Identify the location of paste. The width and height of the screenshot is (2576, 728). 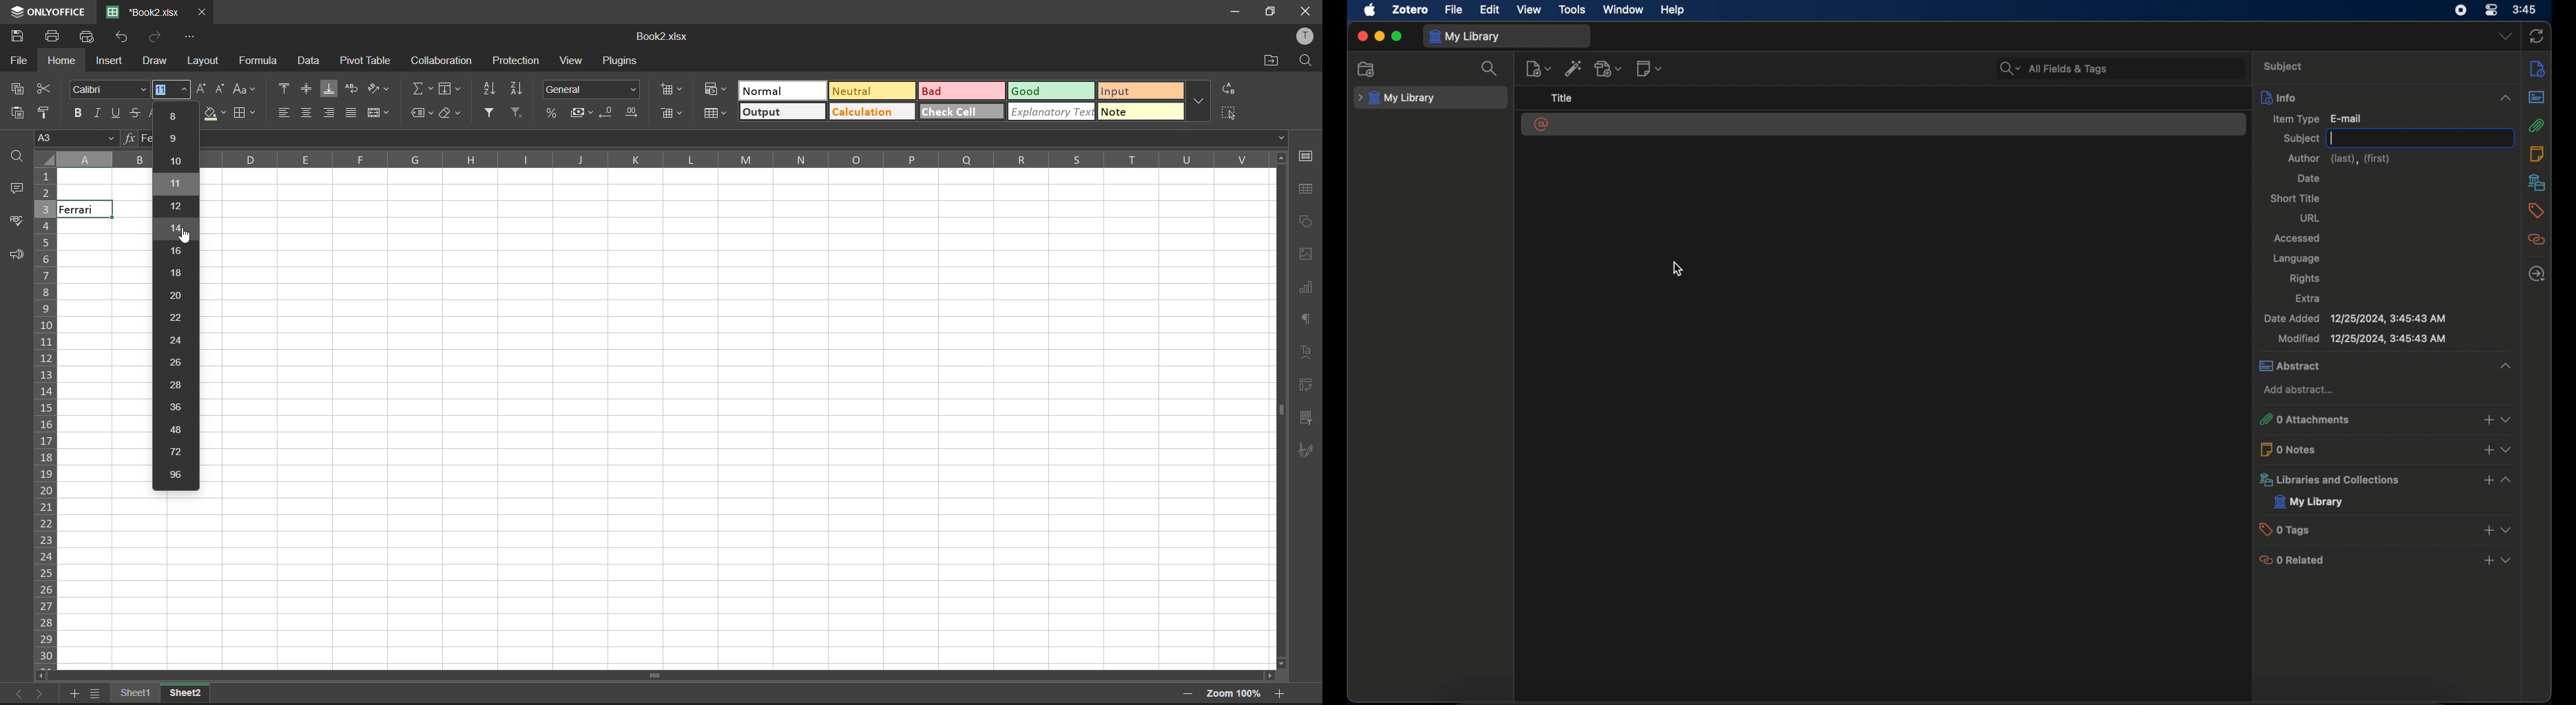
(18, 112).